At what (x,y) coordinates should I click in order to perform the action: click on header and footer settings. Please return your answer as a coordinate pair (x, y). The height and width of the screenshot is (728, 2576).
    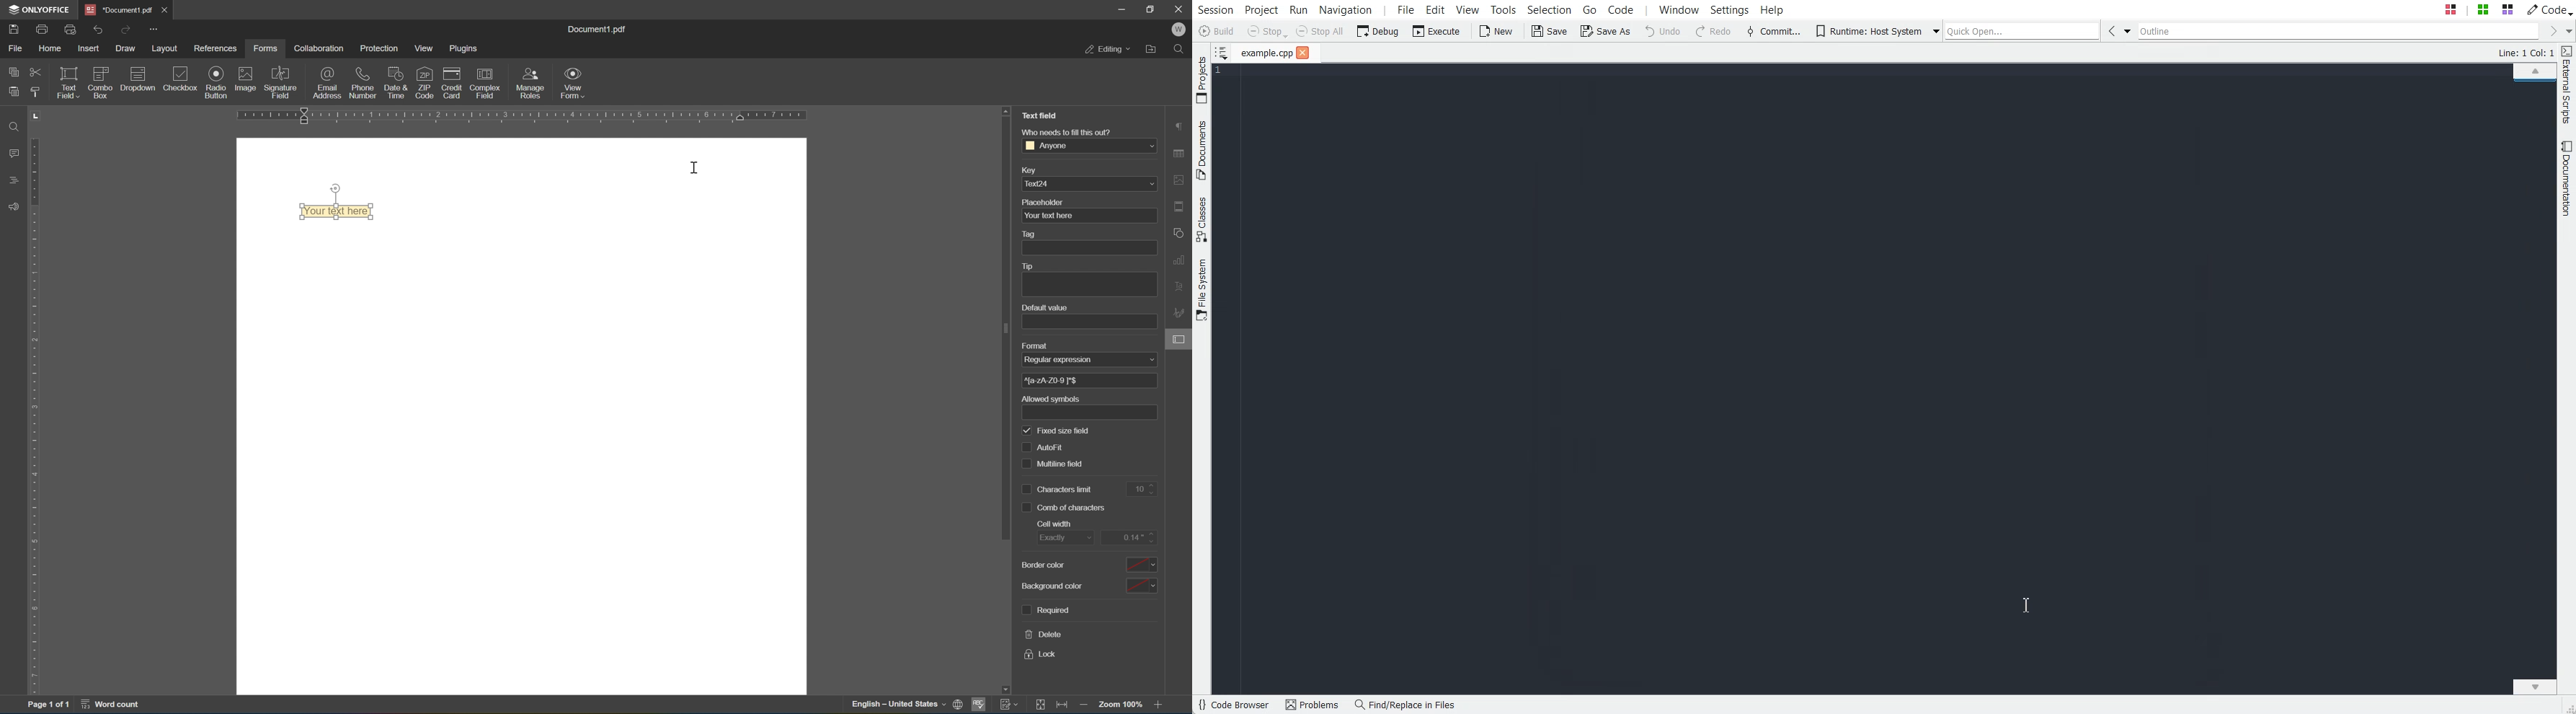
    Looking at the image, I should click on (1182, 206).